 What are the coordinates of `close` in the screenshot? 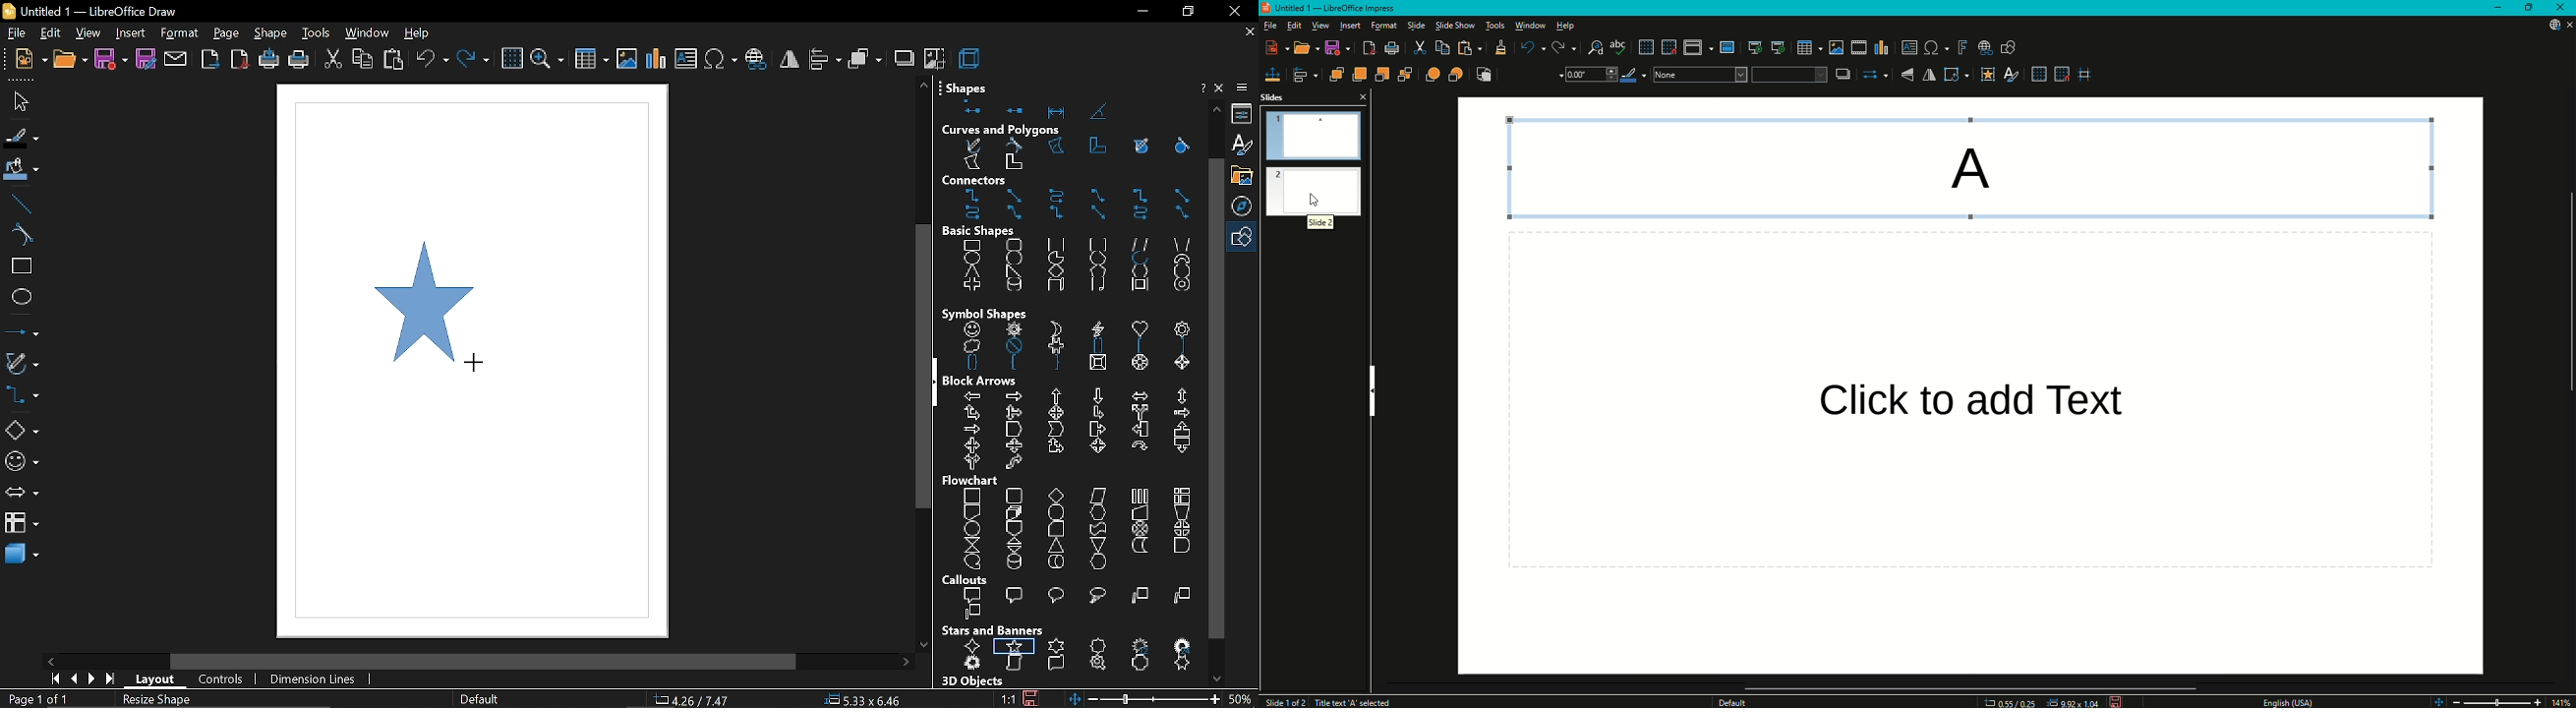 It's located at (1222, 88).